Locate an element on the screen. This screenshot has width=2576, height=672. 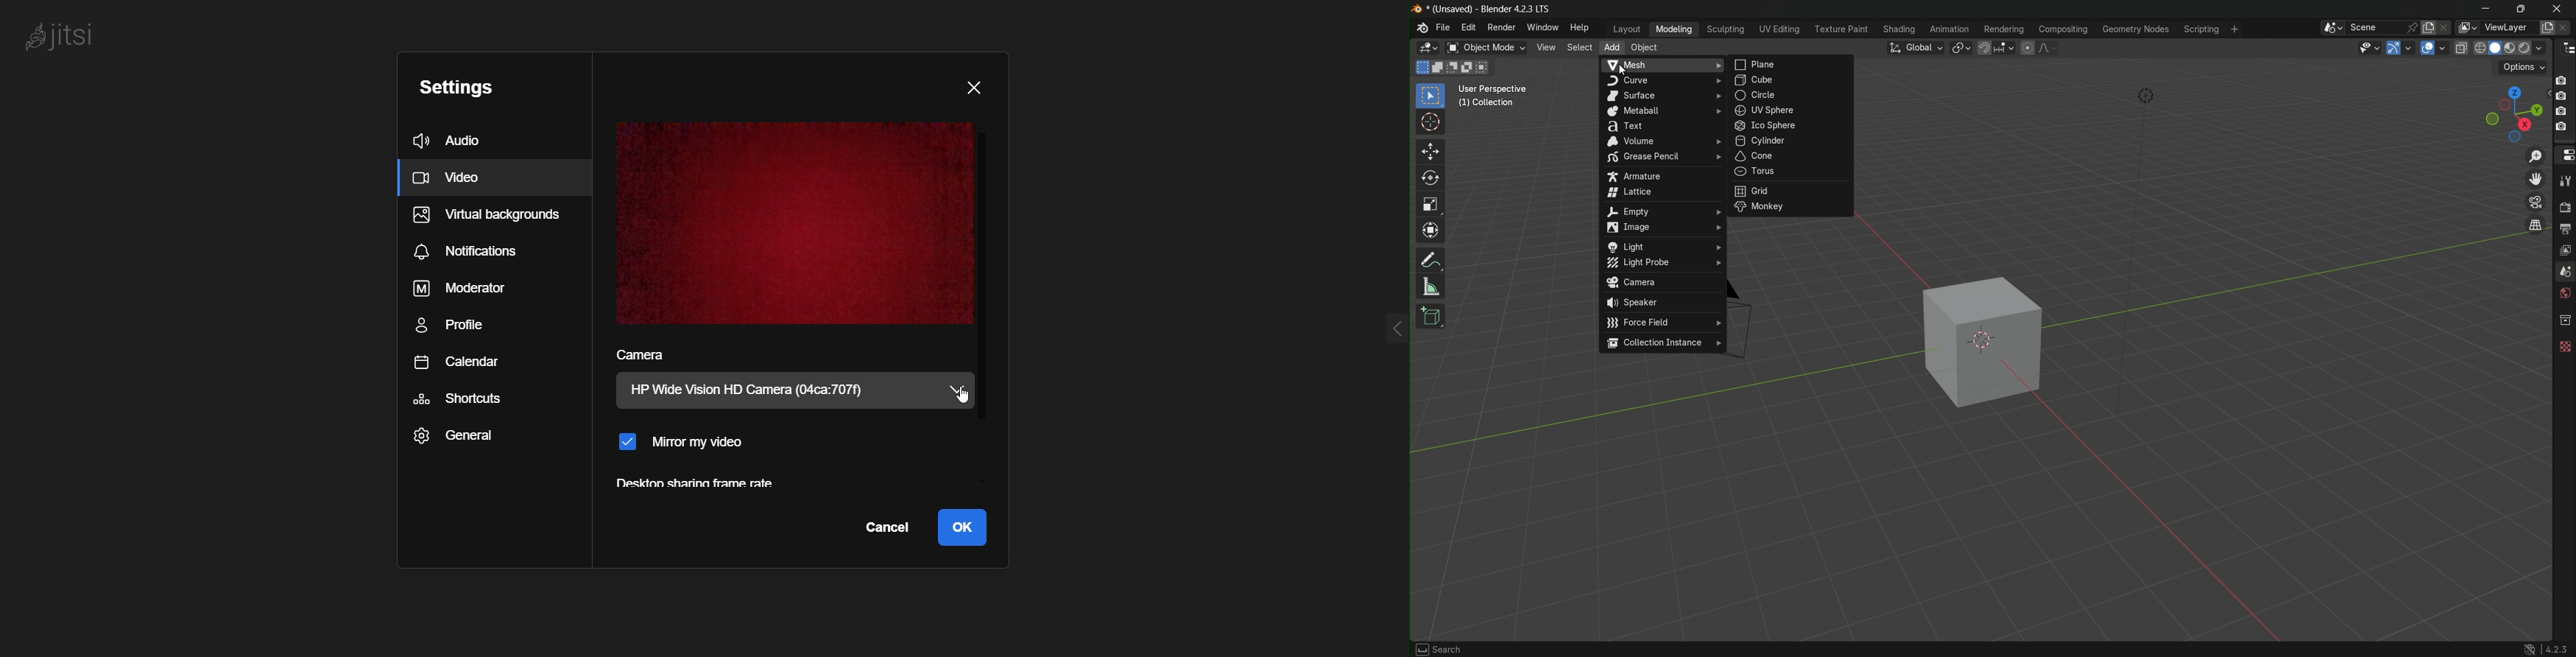
transform is located at coordinates (1431, 231).